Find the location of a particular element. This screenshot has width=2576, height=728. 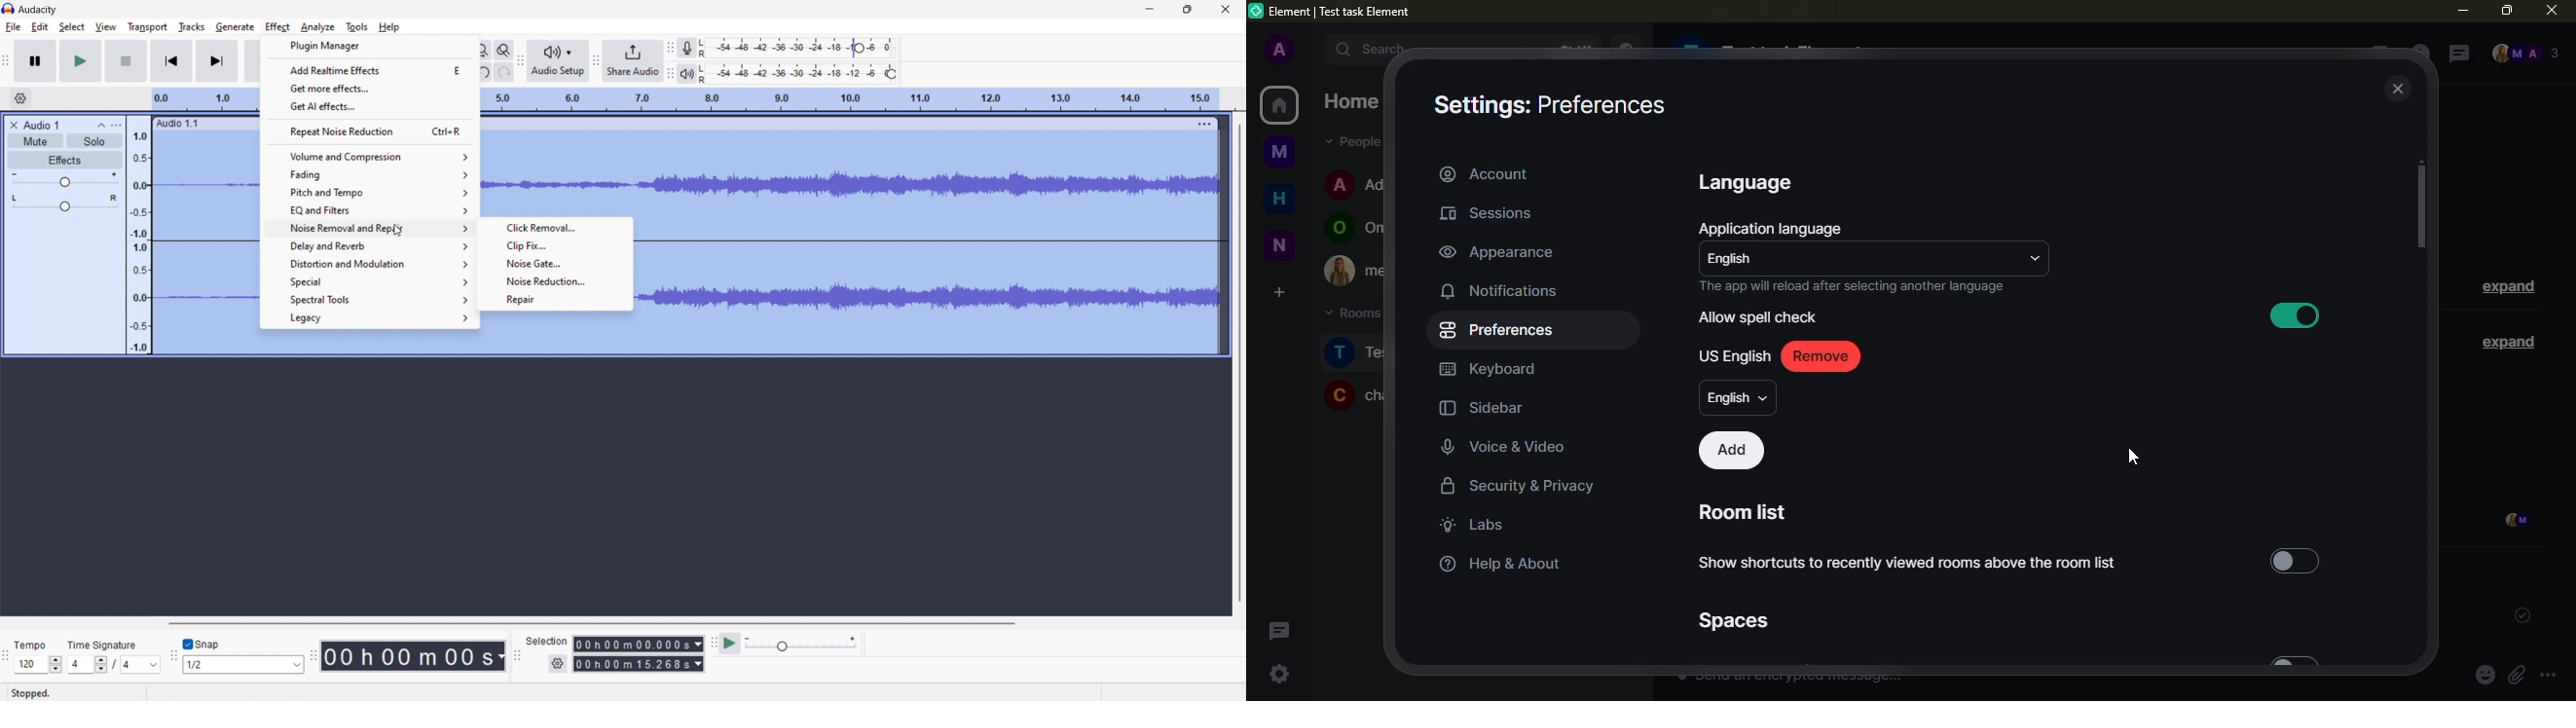

create a space is located at coordinates (1277, 291).